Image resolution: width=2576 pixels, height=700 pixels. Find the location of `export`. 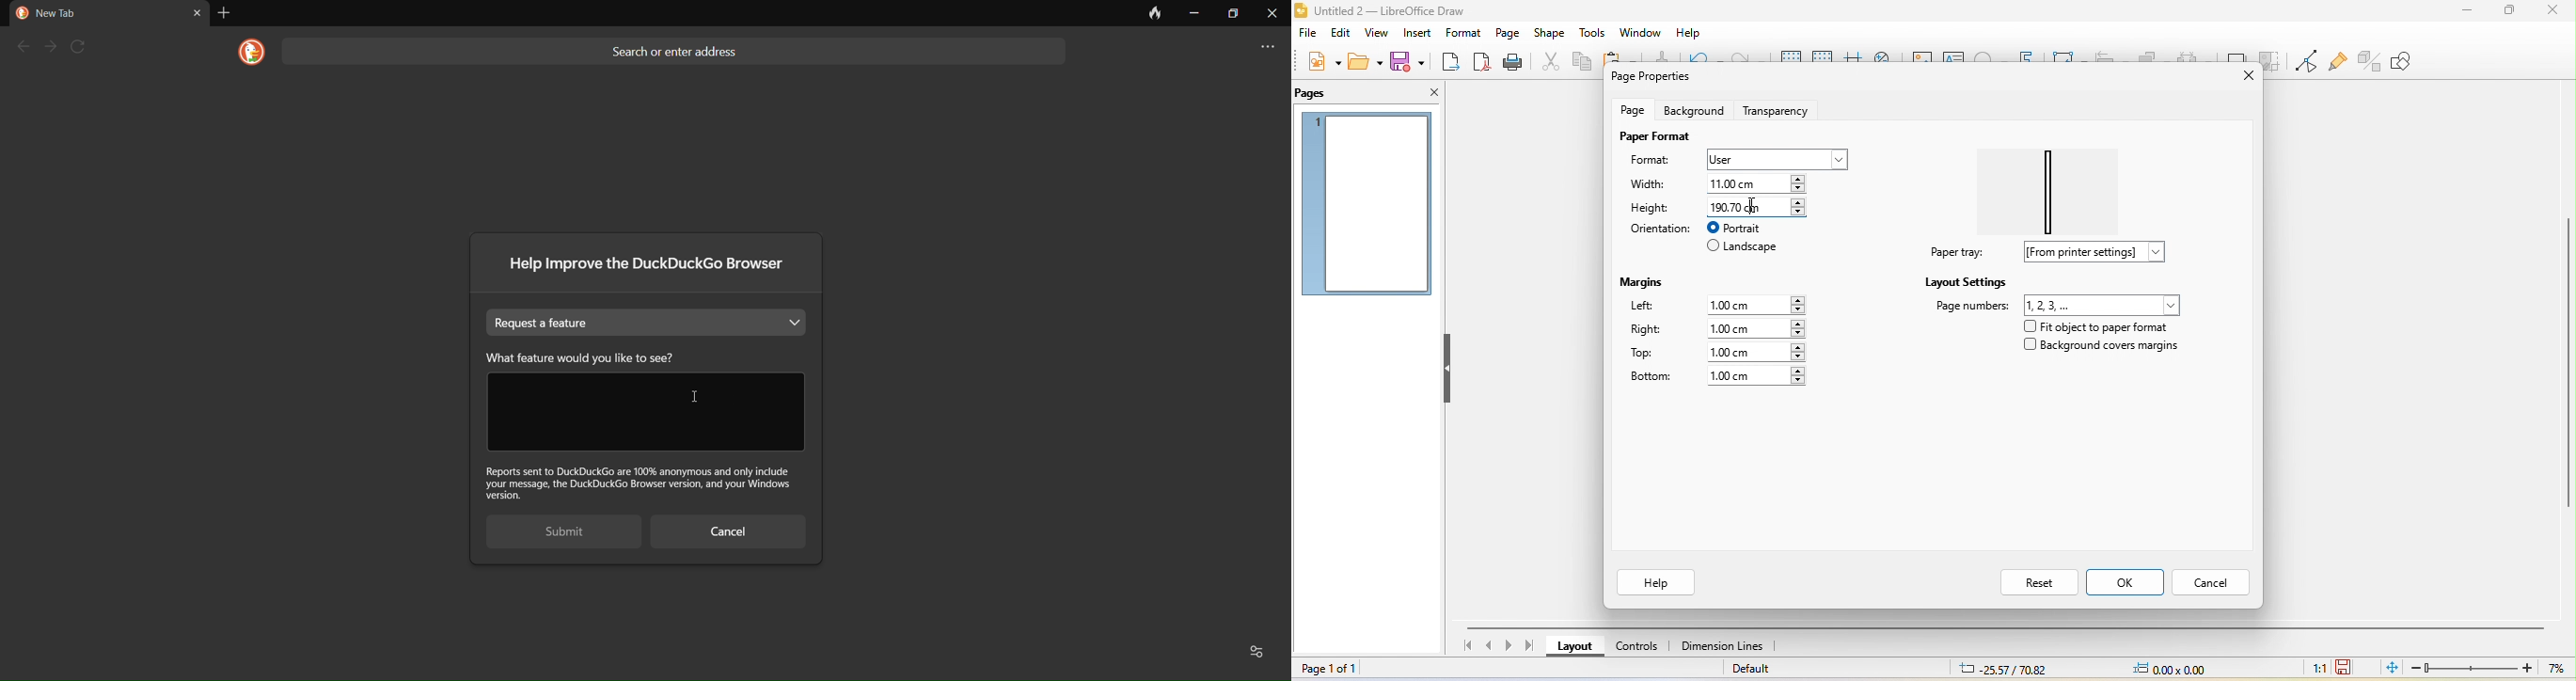

export is located at coordinates (1451, 63).